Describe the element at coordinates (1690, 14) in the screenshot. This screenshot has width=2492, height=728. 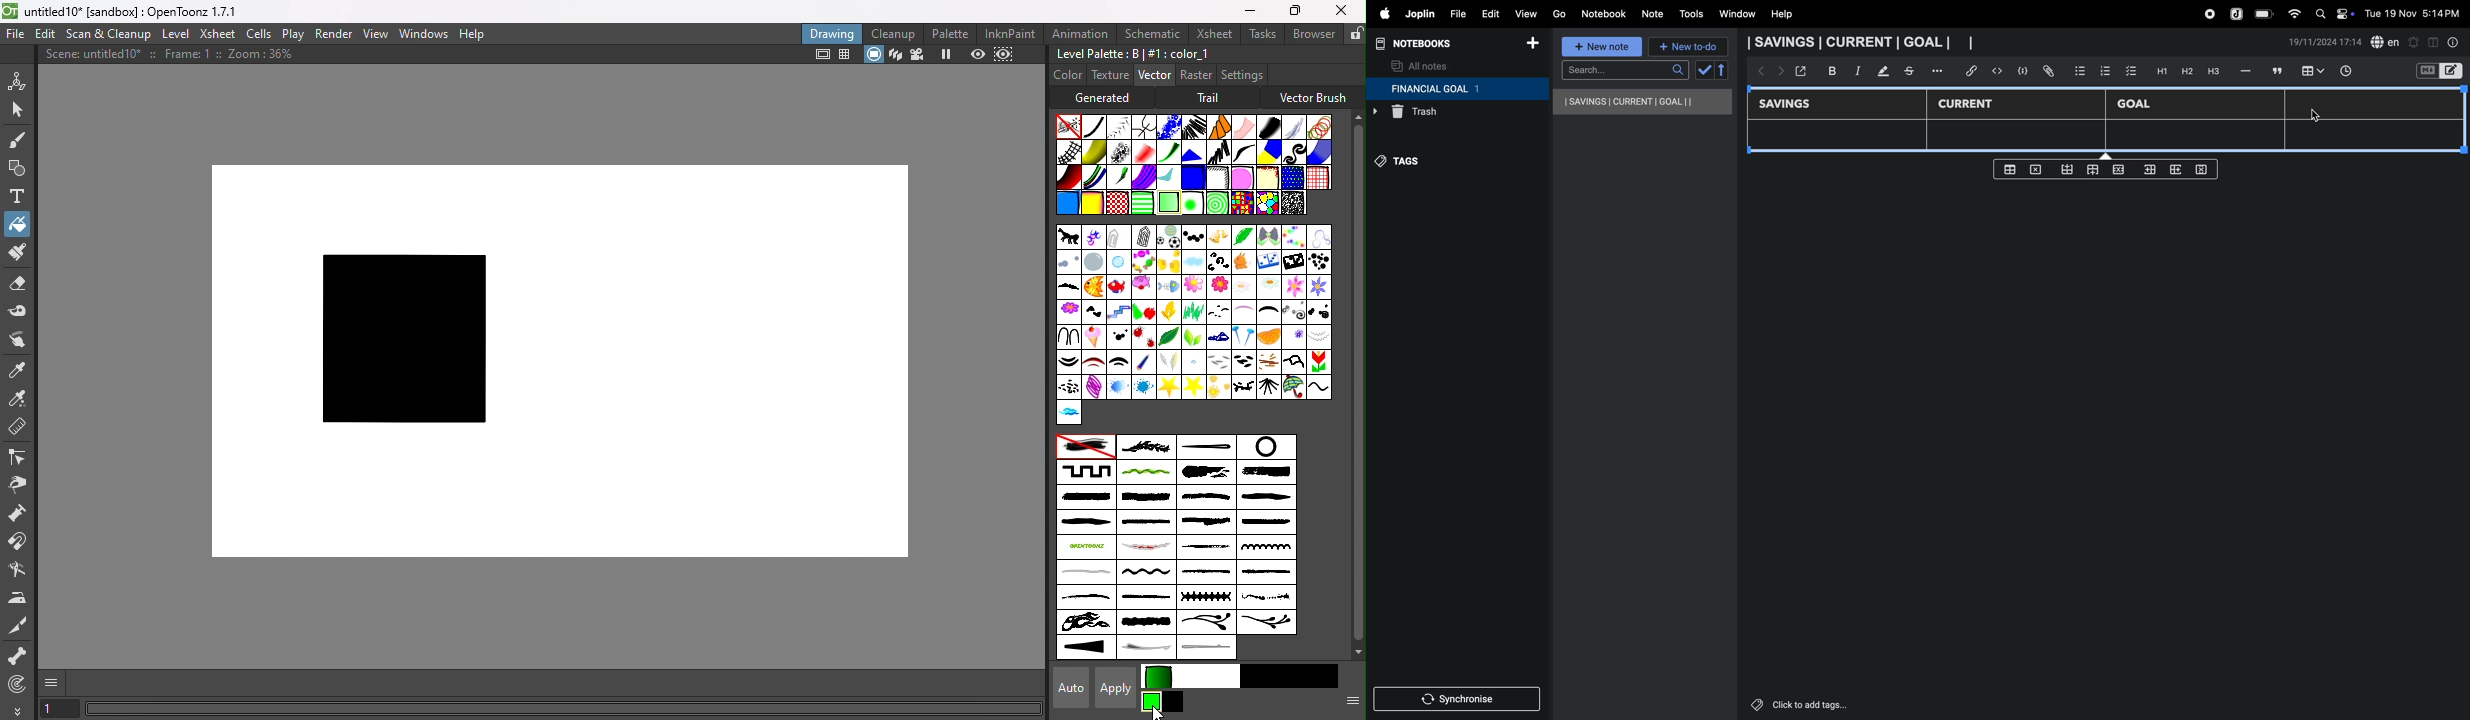
I see `tools` at that location.